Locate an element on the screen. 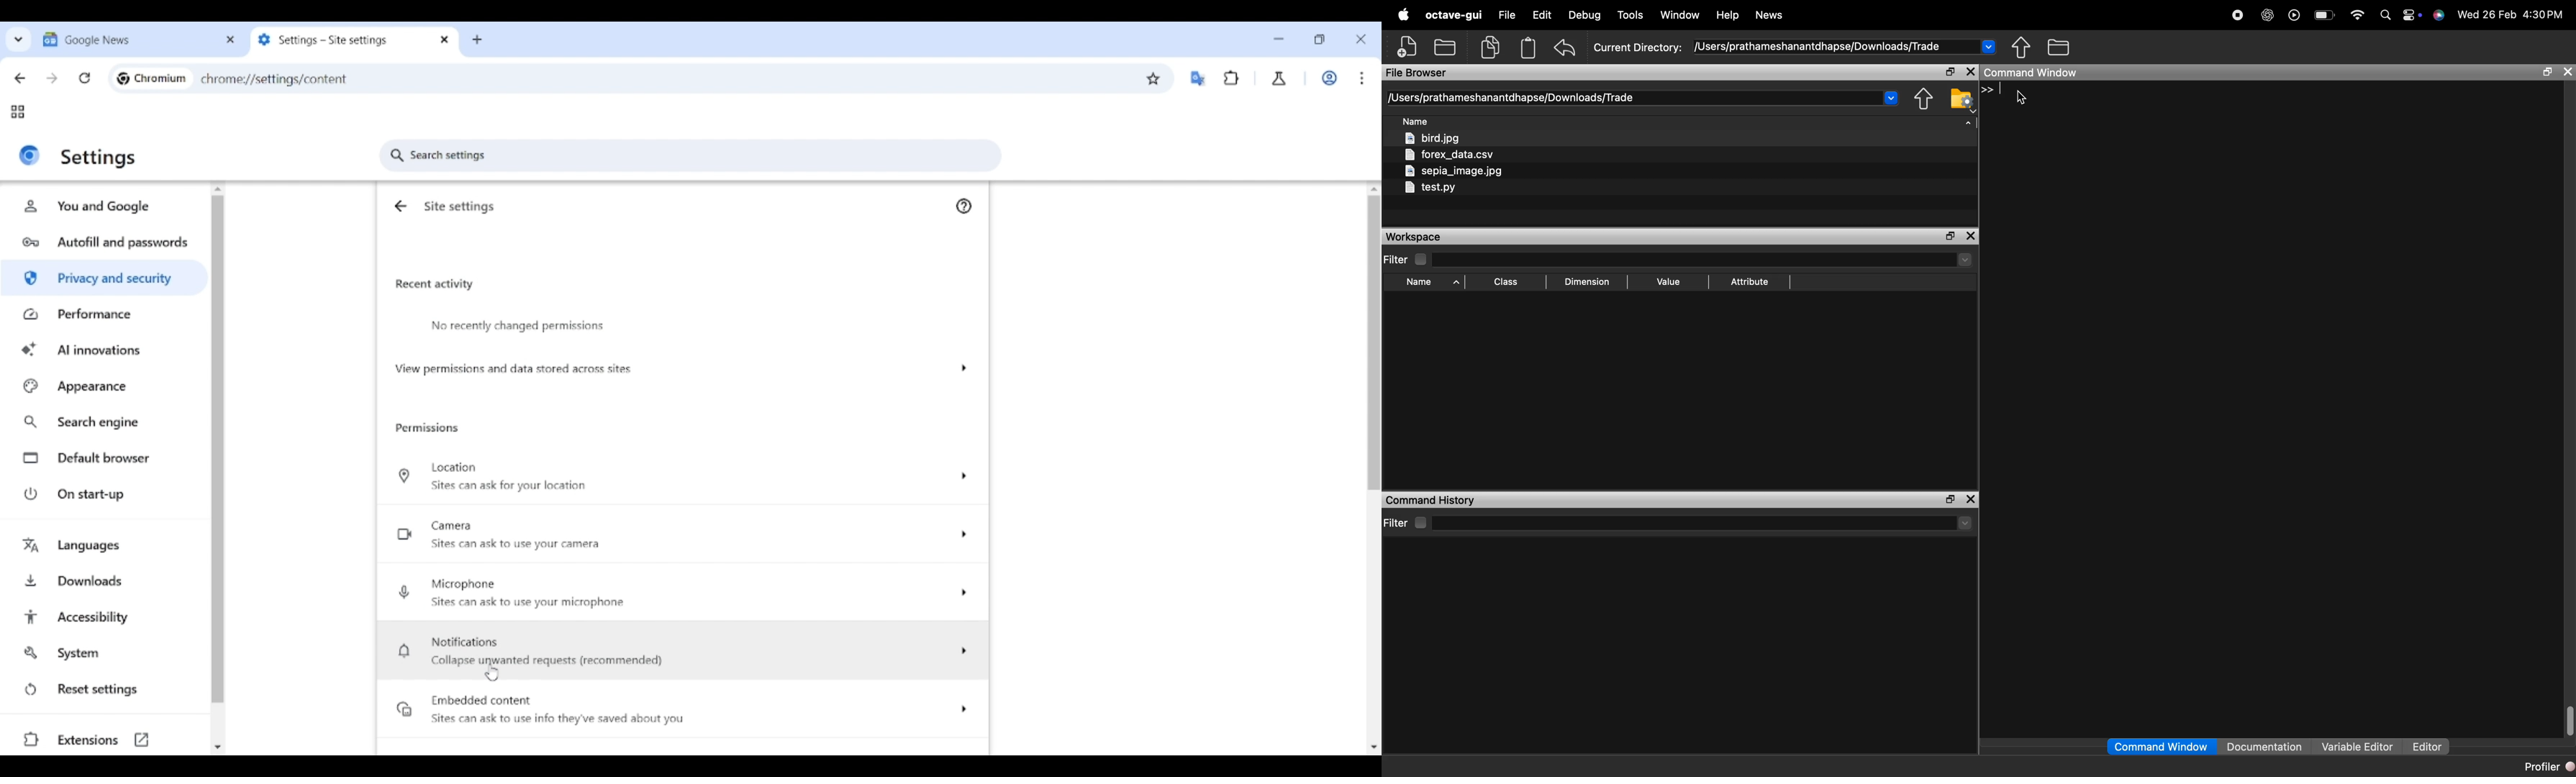 This screenshot has height=784, width=2576. Embedded content option is located at coordinates (682, 709).